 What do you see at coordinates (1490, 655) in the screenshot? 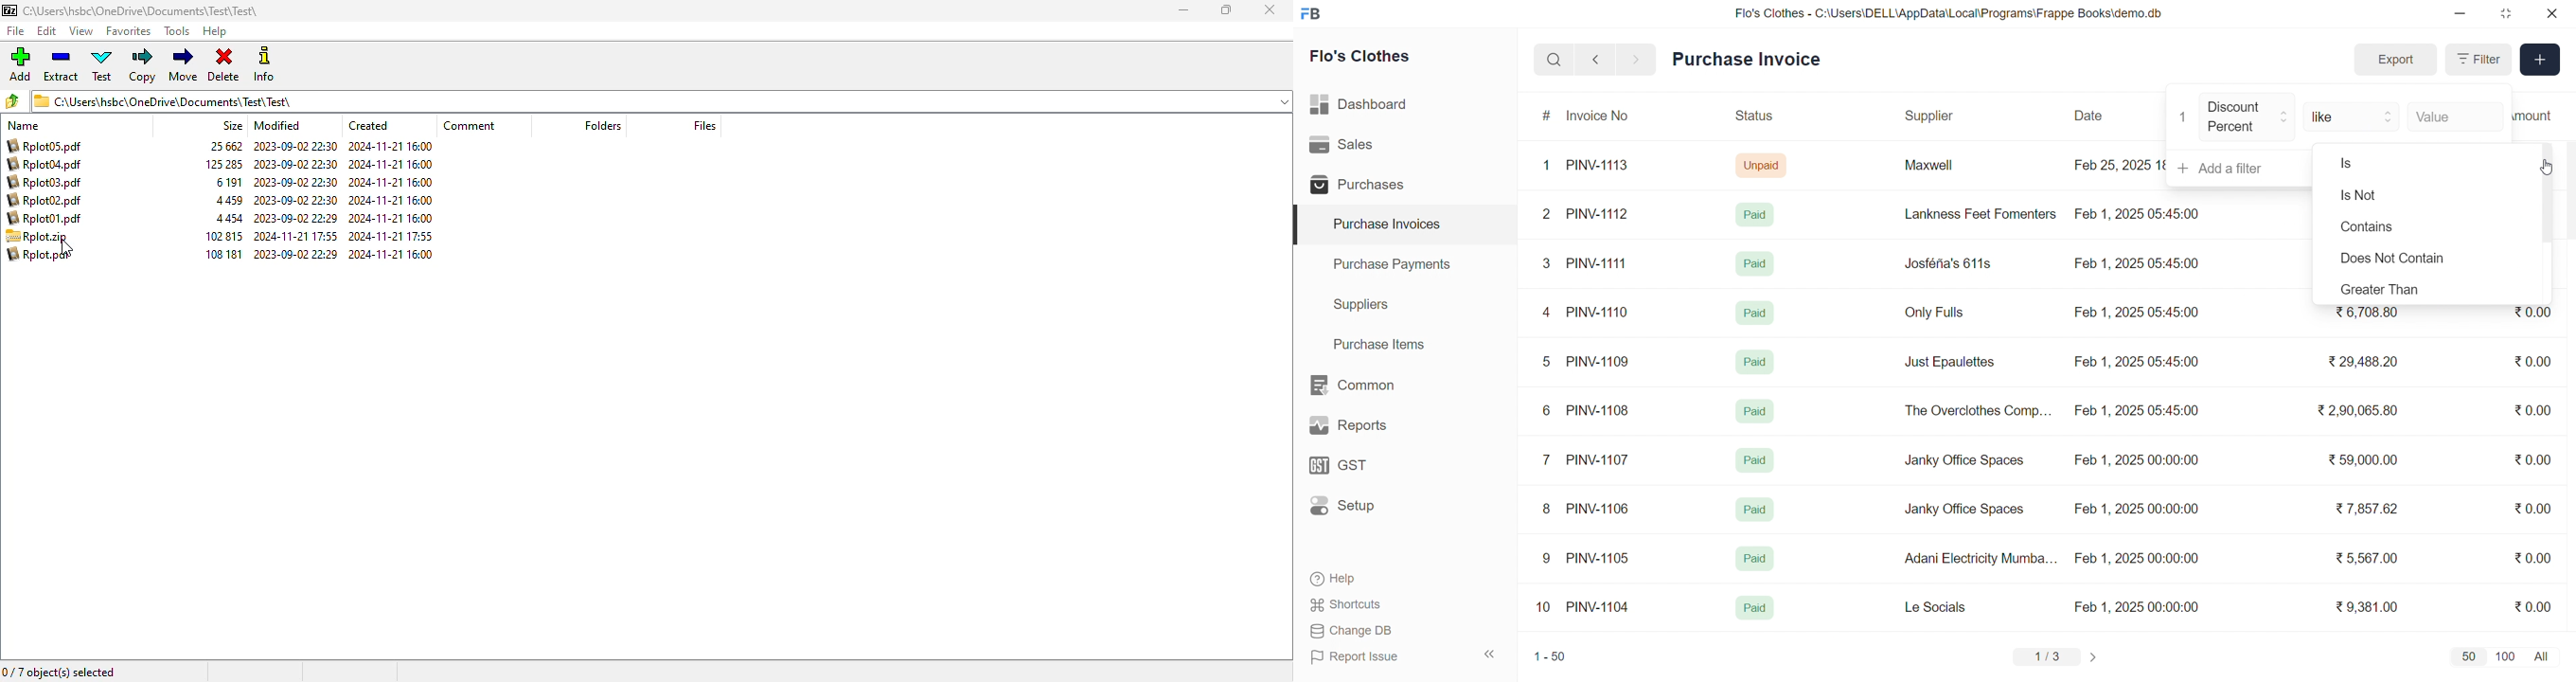
I see `collapse sidebar` at bounding box center [1490, 655].